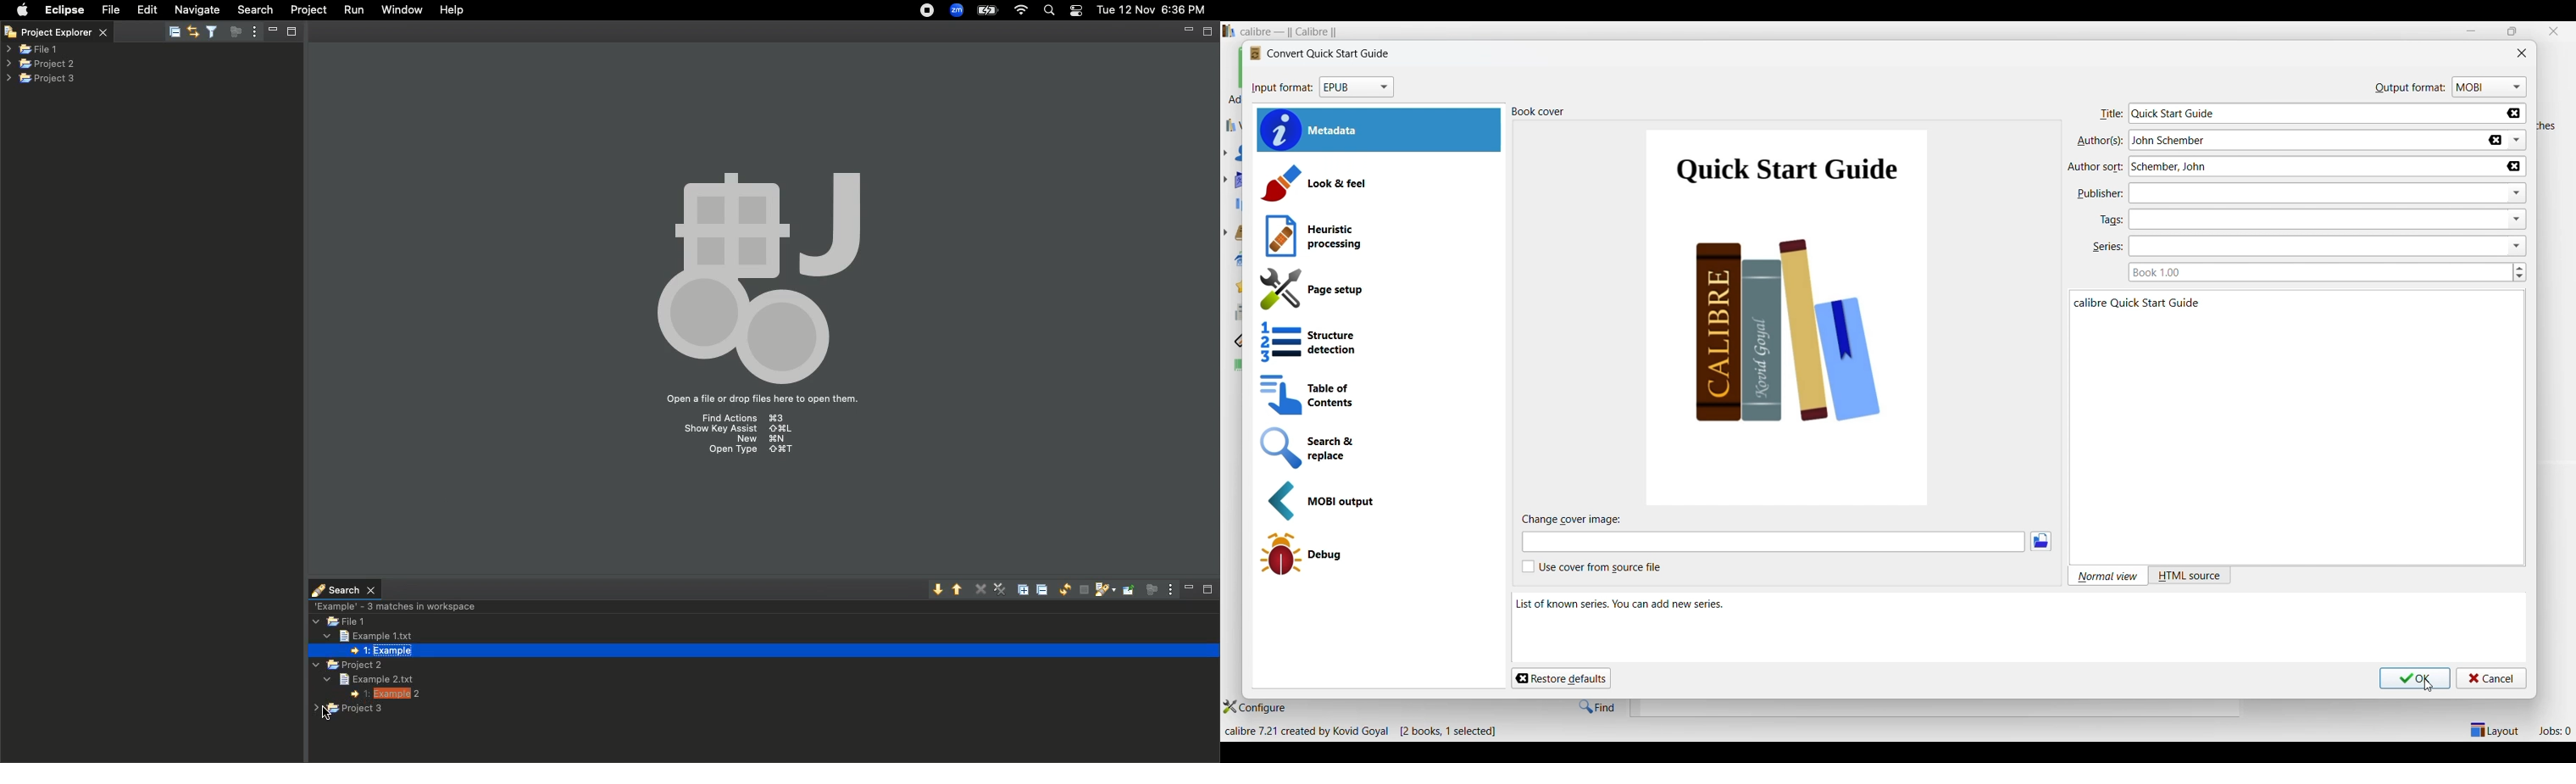  What do you see at coordinates (1026, 588) in the screenshot?
I see `Expand all` at bounding box center [1026, 588].